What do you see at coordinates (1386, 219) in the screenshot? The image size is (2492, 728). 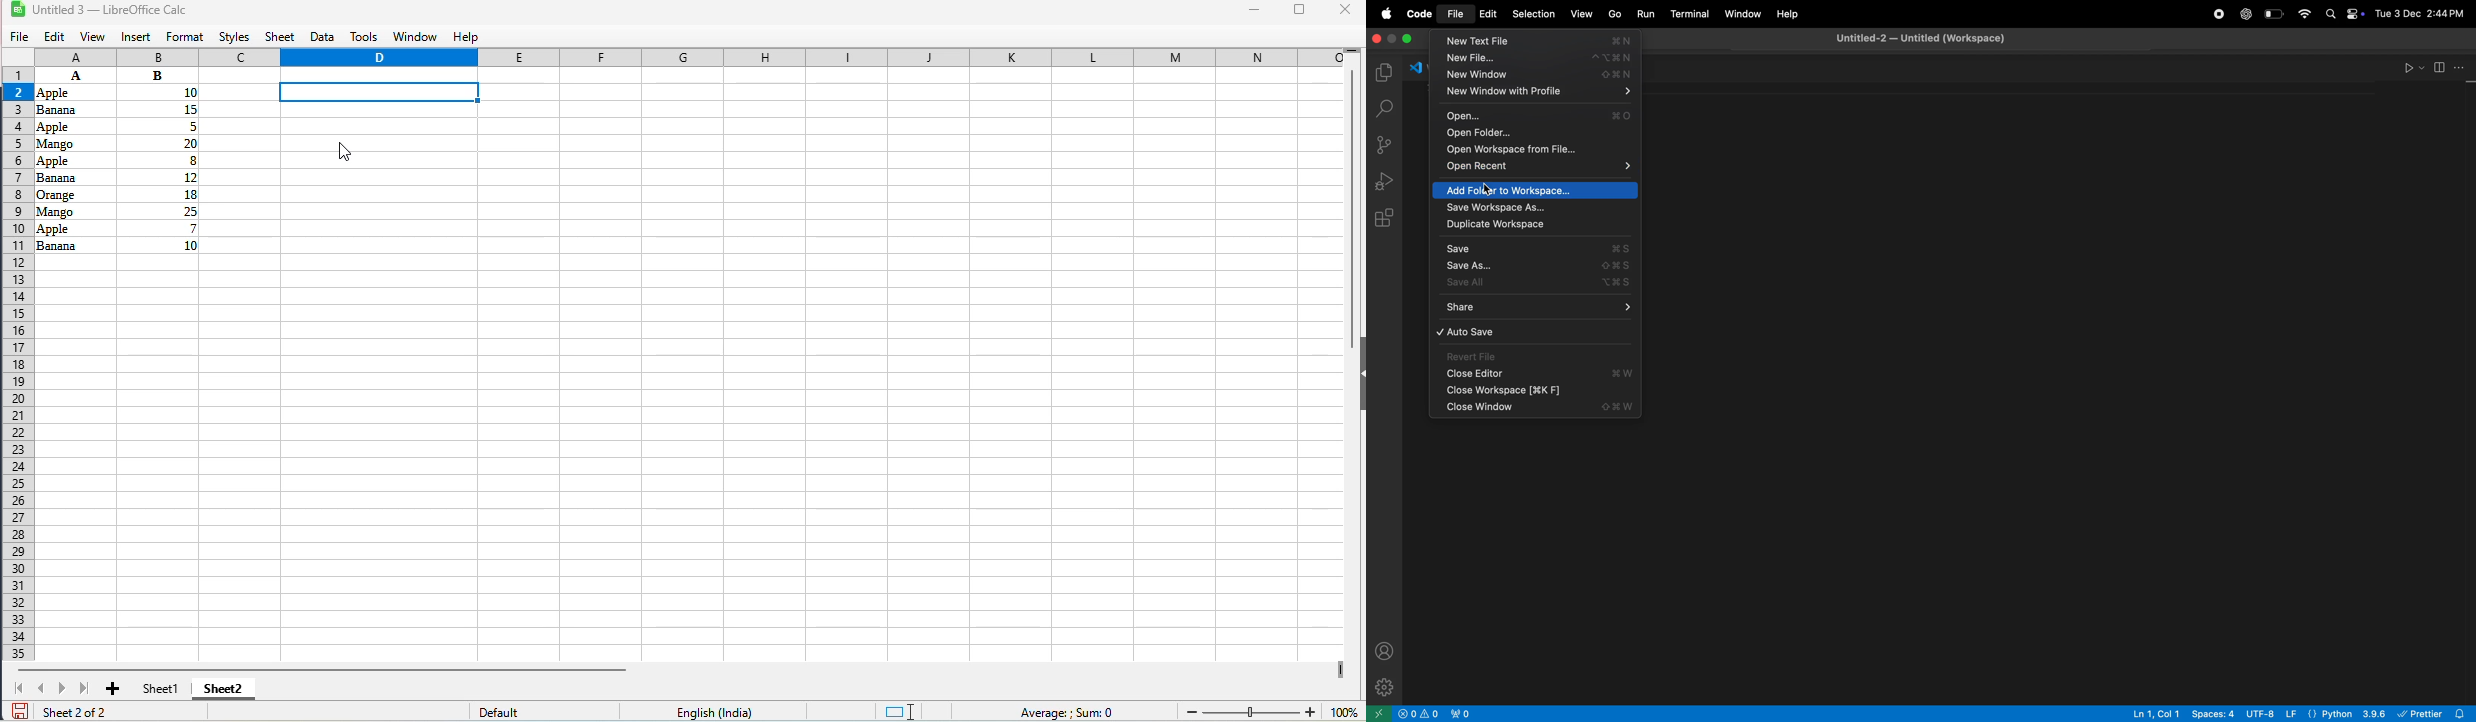 I see `extensions` at bounding box center [1386, 219].